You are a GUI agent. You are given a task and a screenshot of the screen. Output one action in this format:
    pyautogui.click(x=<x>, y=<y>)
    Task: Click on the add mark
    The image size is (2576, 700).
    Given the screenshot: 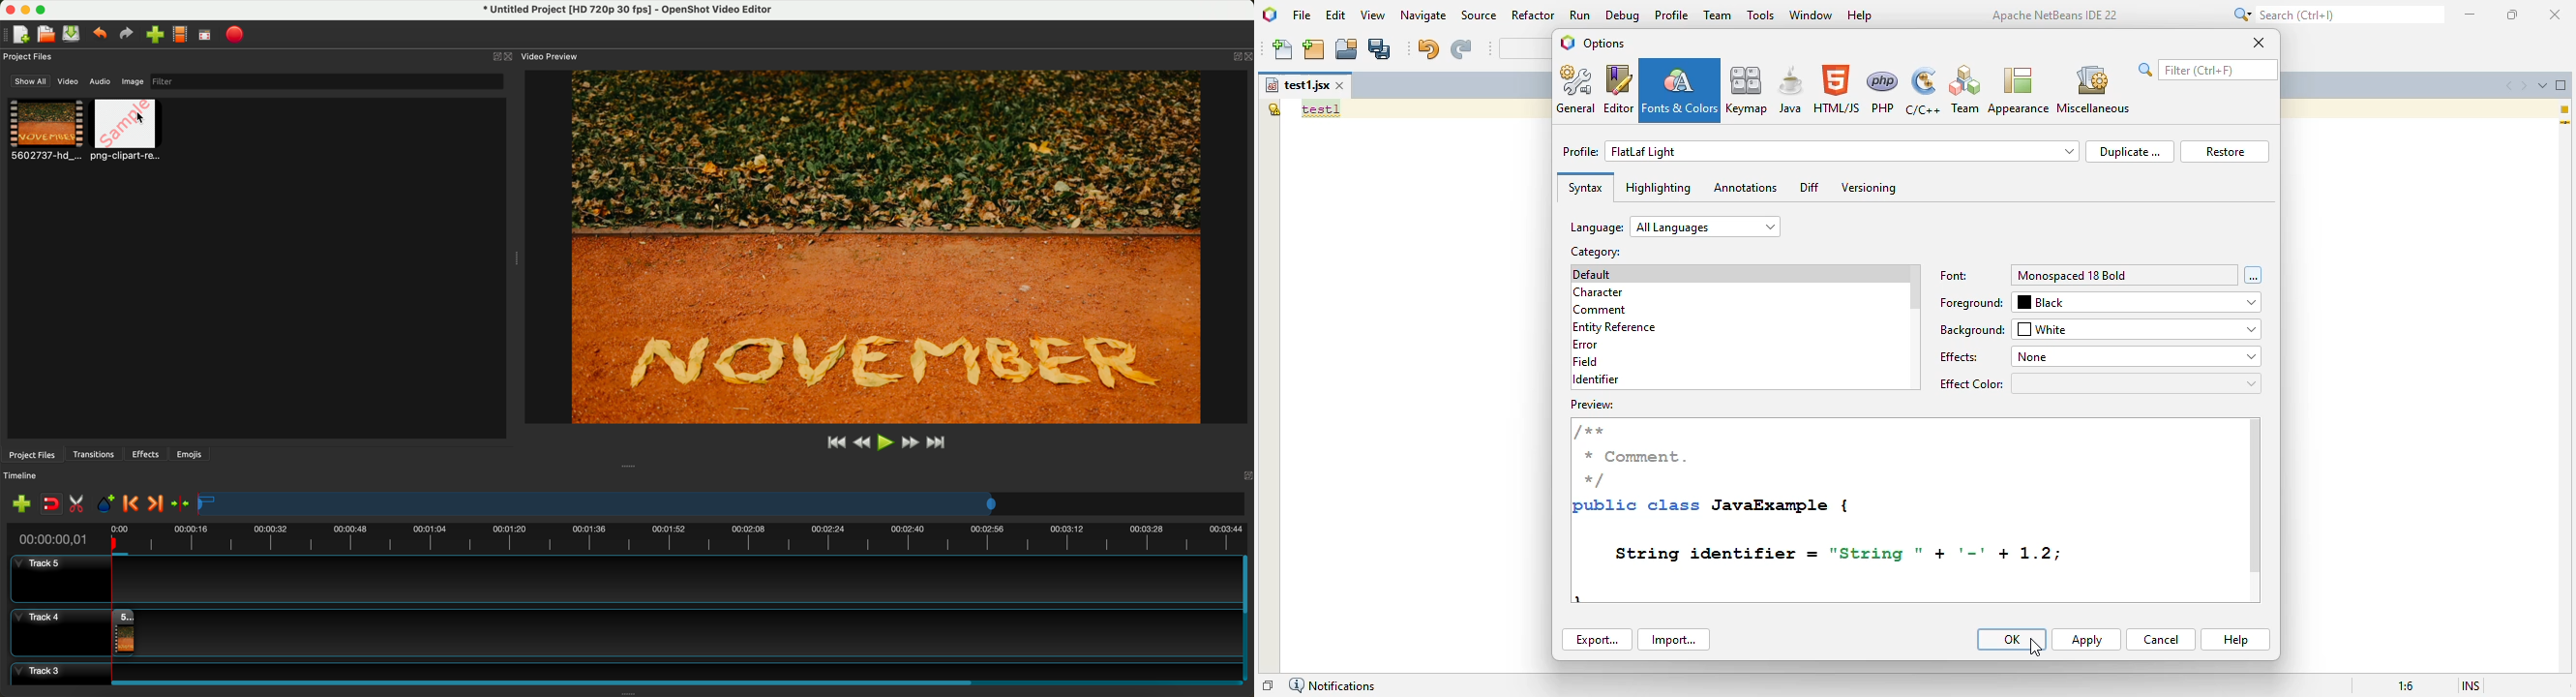 What is the action you would take?
    pyautogui.click(x=108, y=505)
    